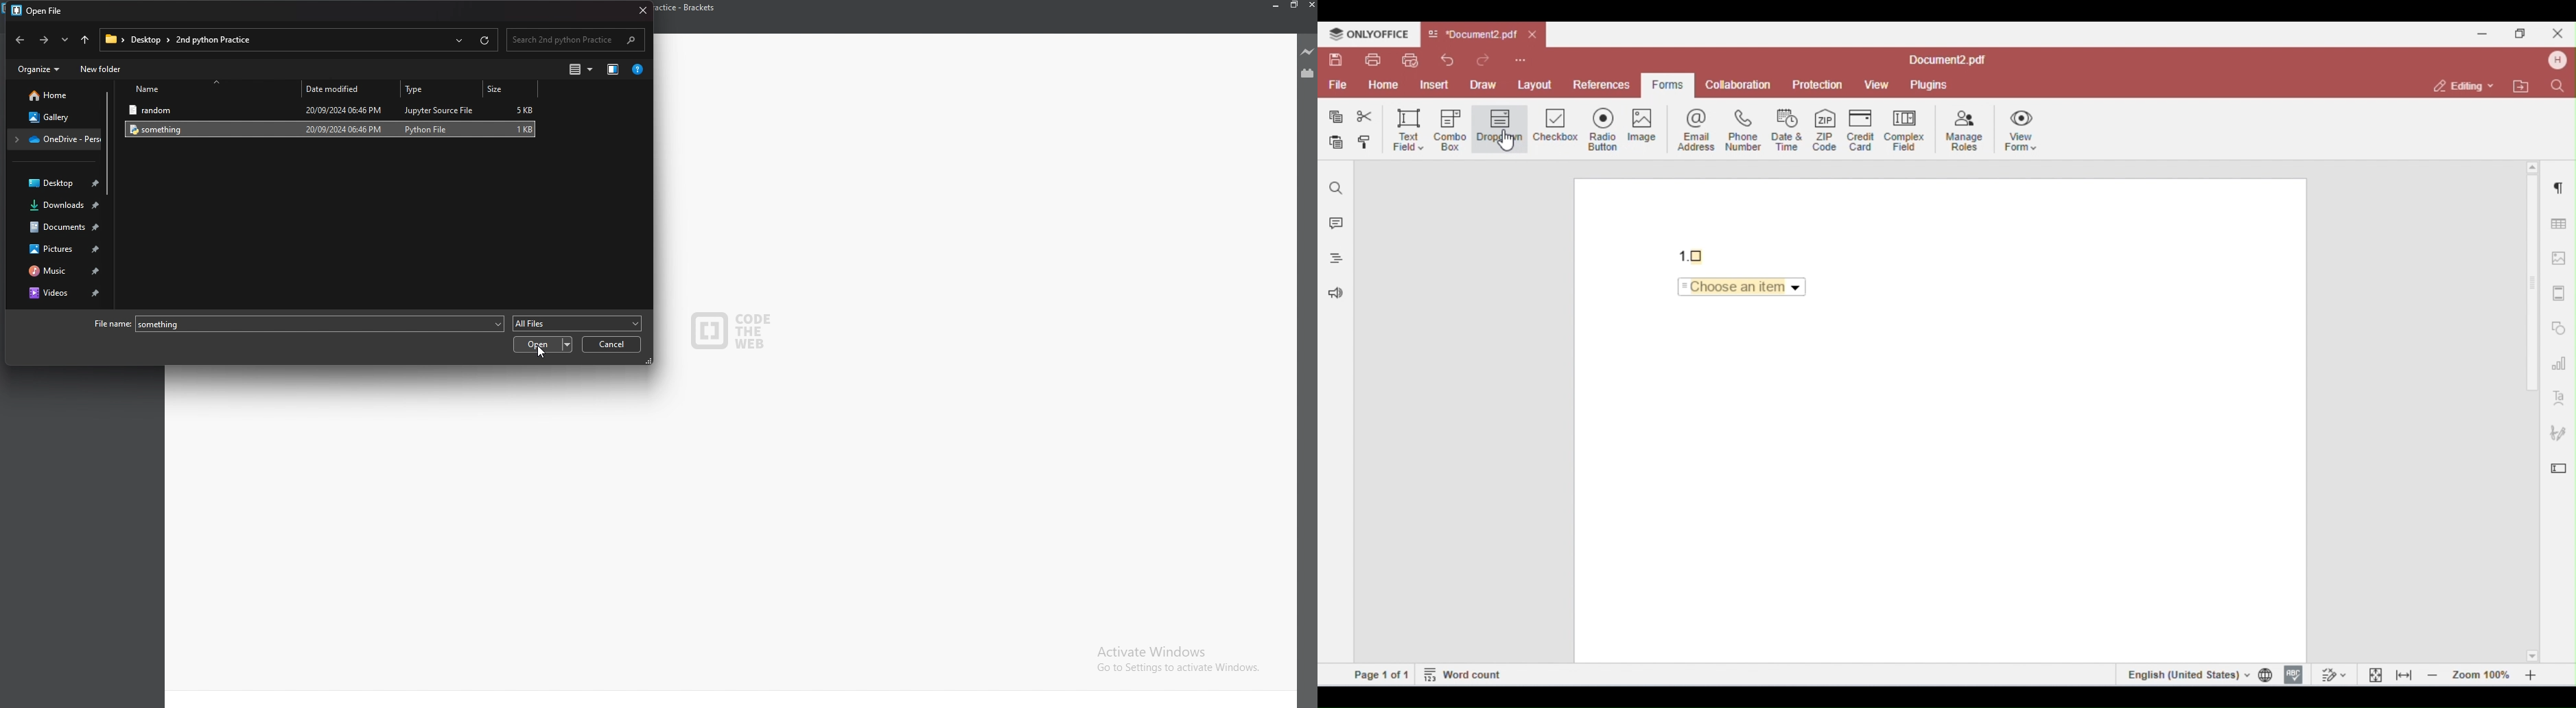 The image size is (2576, 728). I want to click on date modified, so click(347, 88).